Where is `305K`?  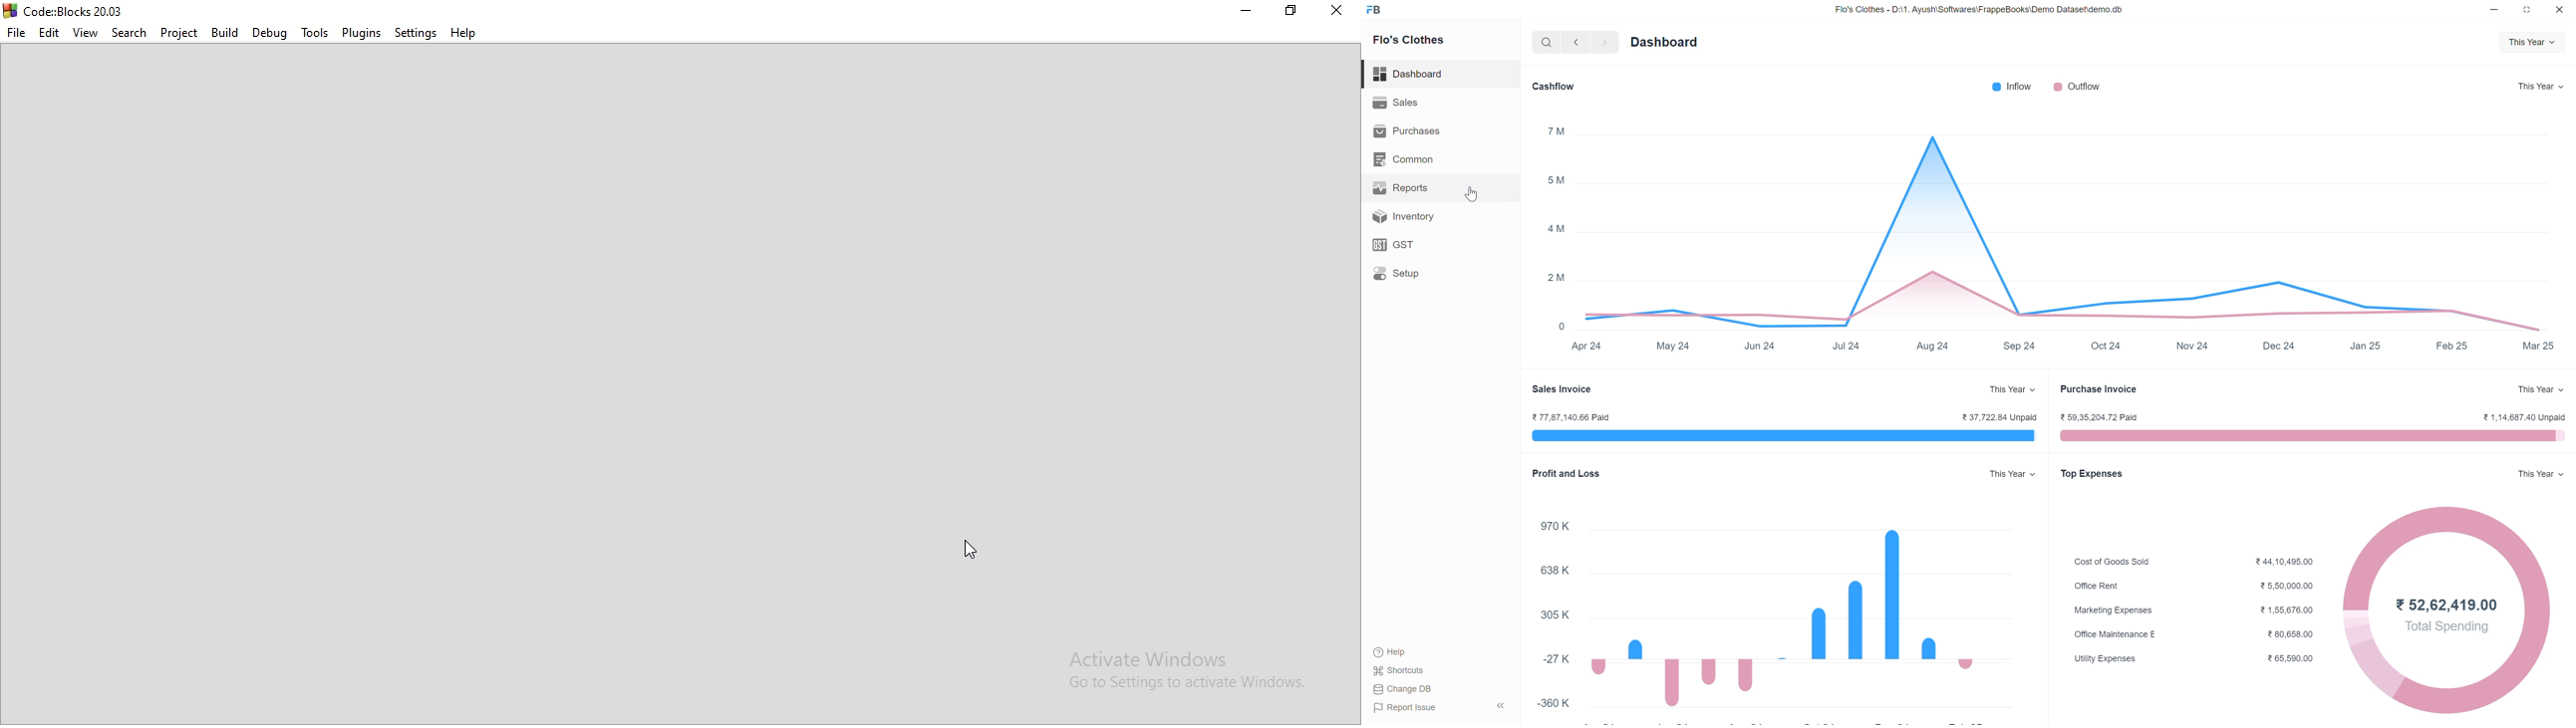 305K is located at coordinates (1551, 614).